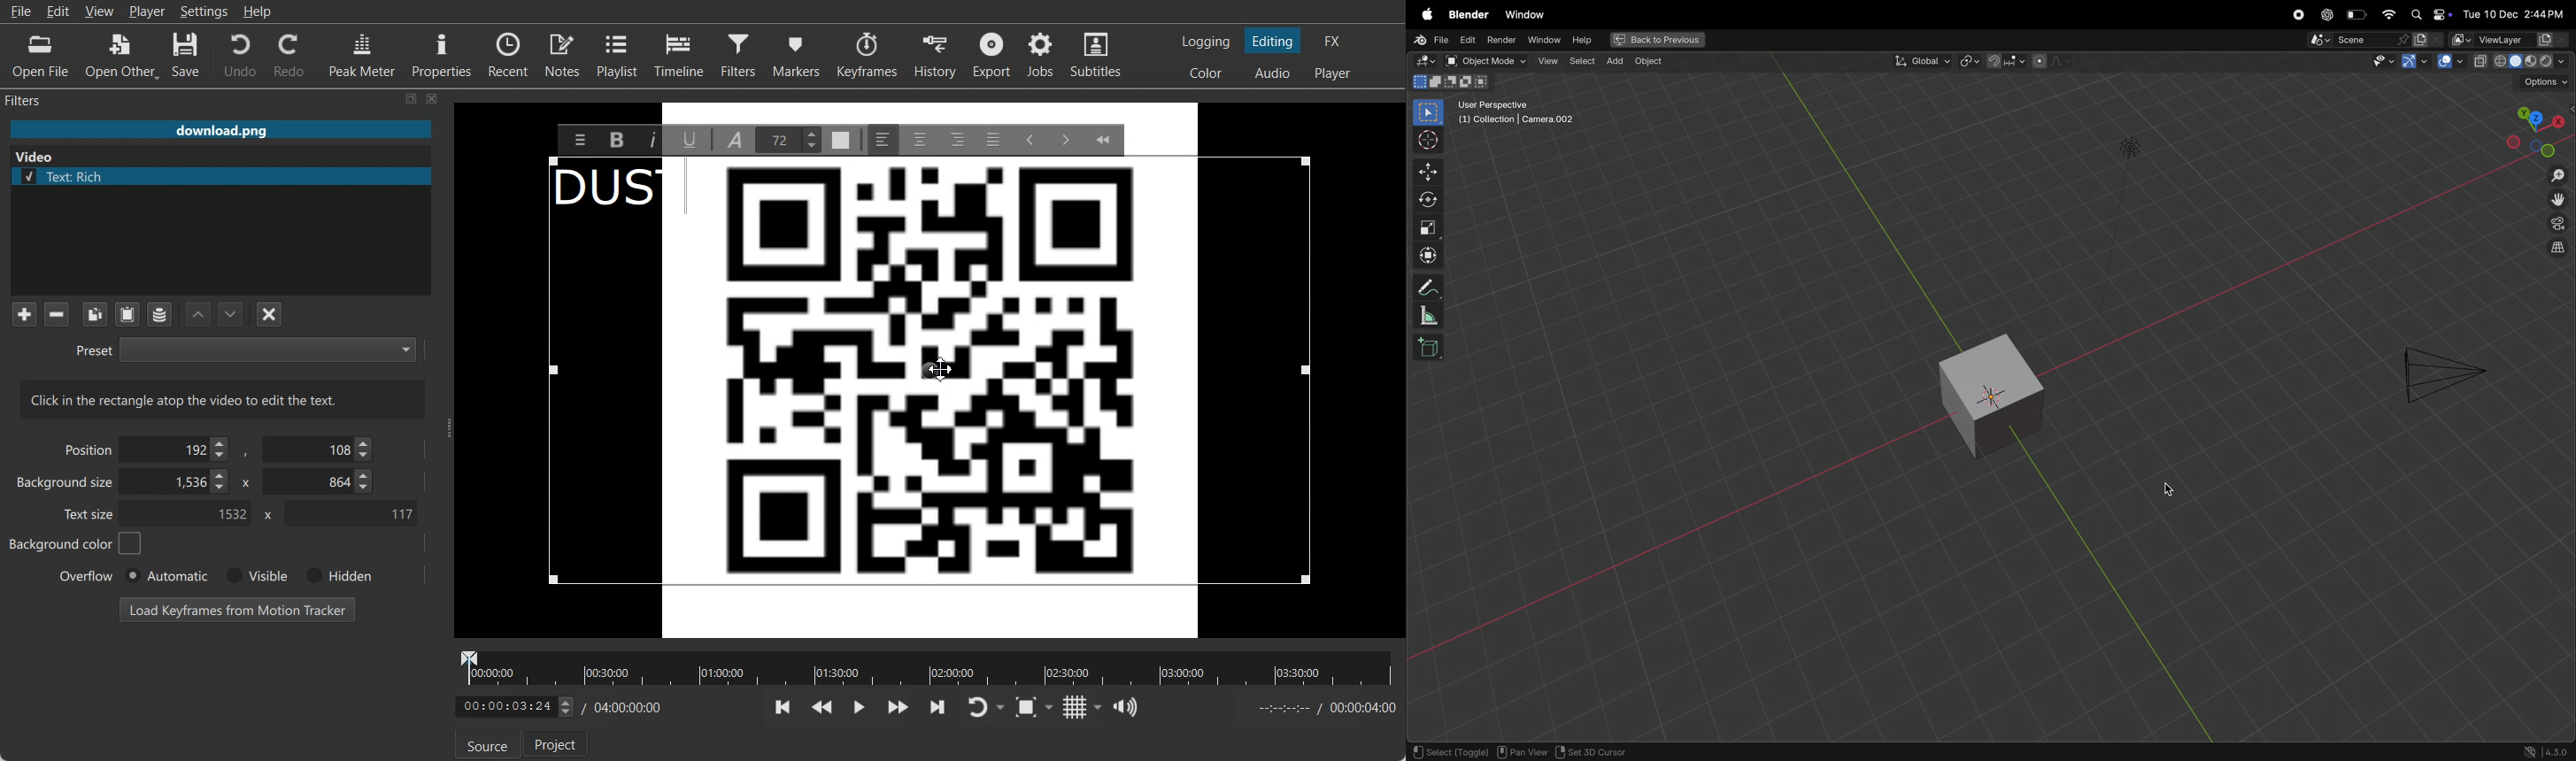 This screenshot has width=2576, height=784. I want to click on Close, so click(433, 98).